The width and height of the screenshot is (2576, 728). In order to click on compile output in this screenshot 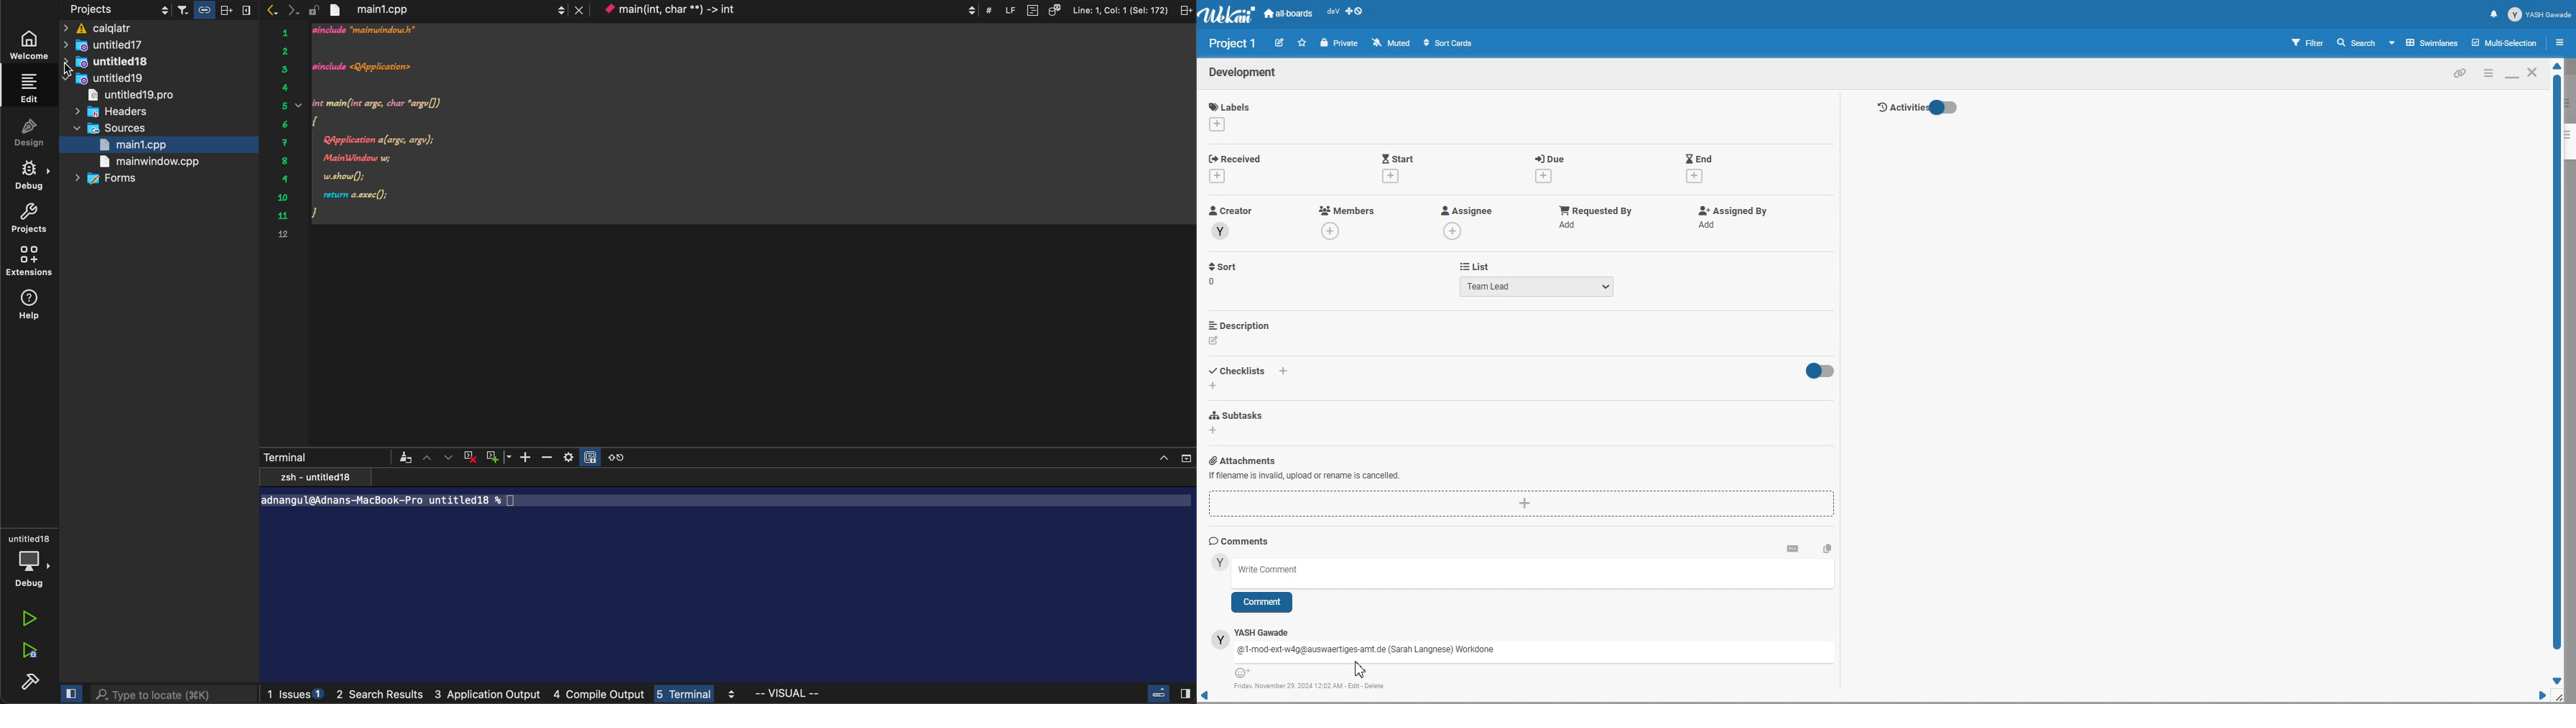, I will do `click(600, 695)`.